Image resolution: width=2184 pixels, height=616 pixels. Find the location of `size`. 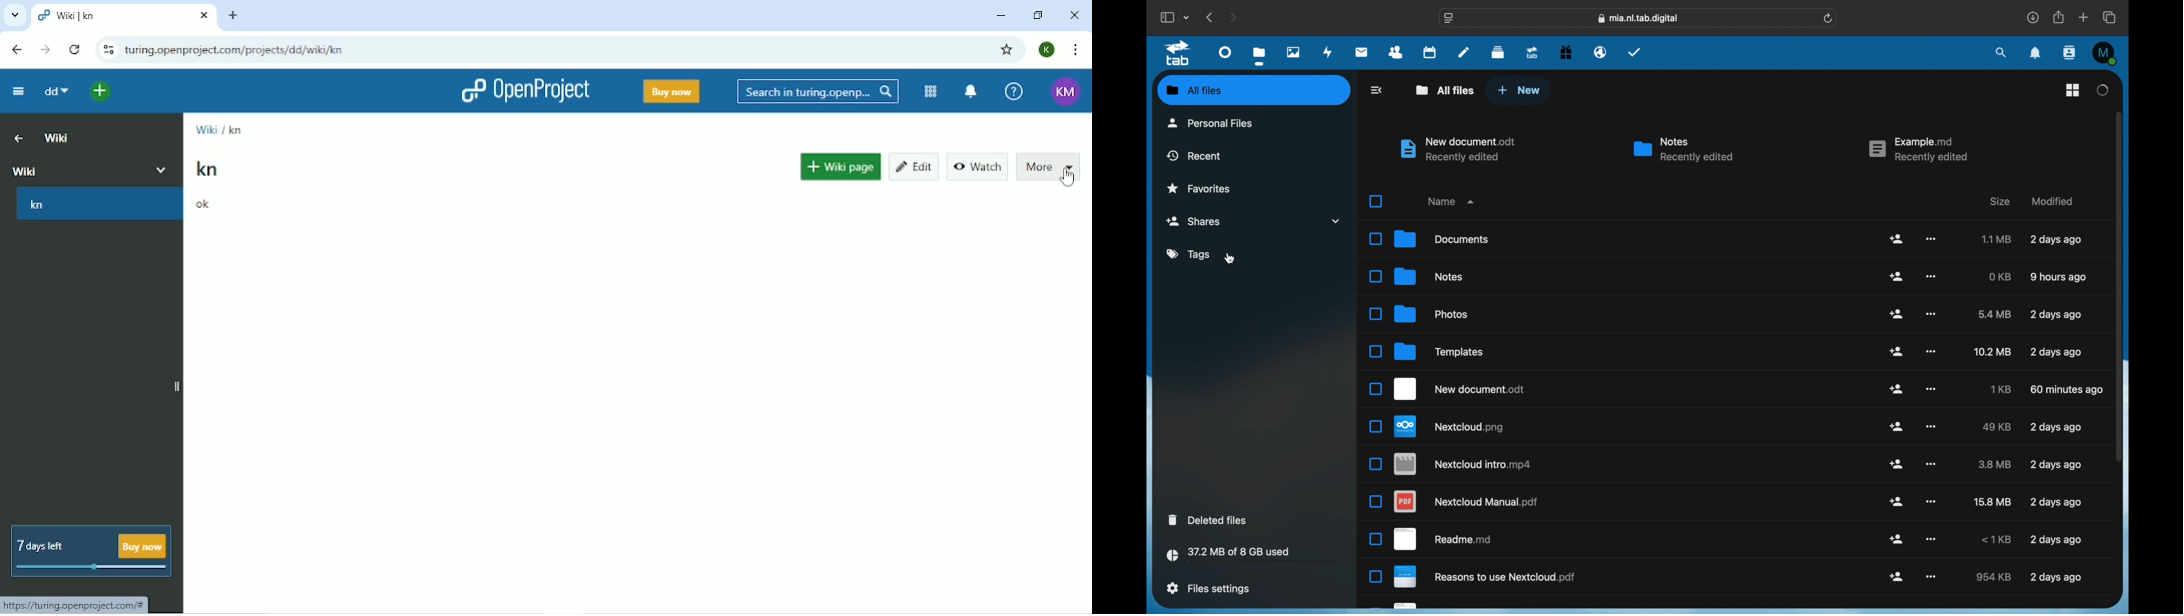

size is located at coordinates (1996, 540).